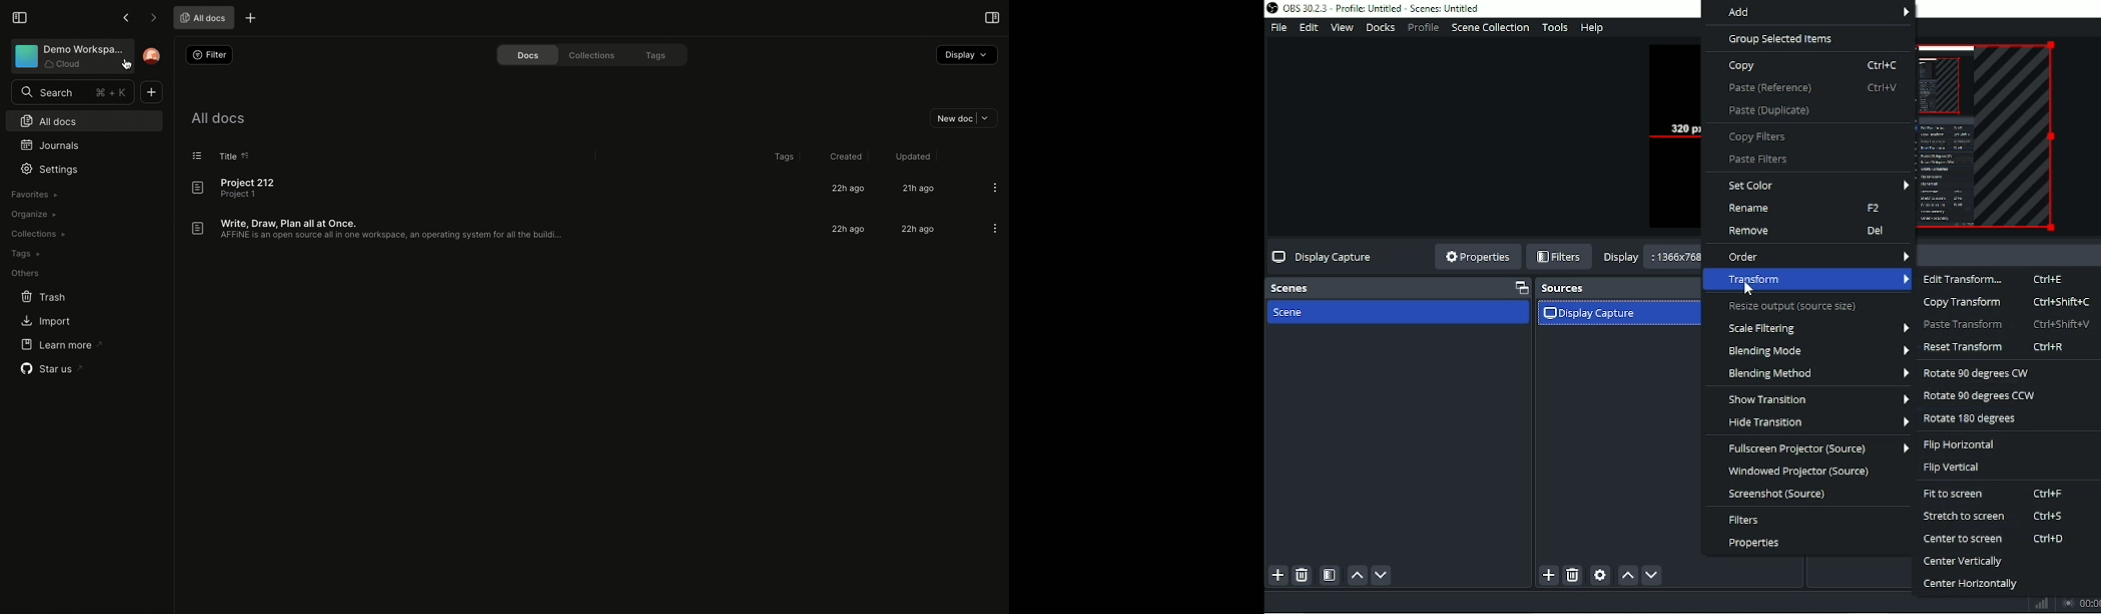 The image size is (2128, 616). I want to click on Stop recording, so click(2079, 602).